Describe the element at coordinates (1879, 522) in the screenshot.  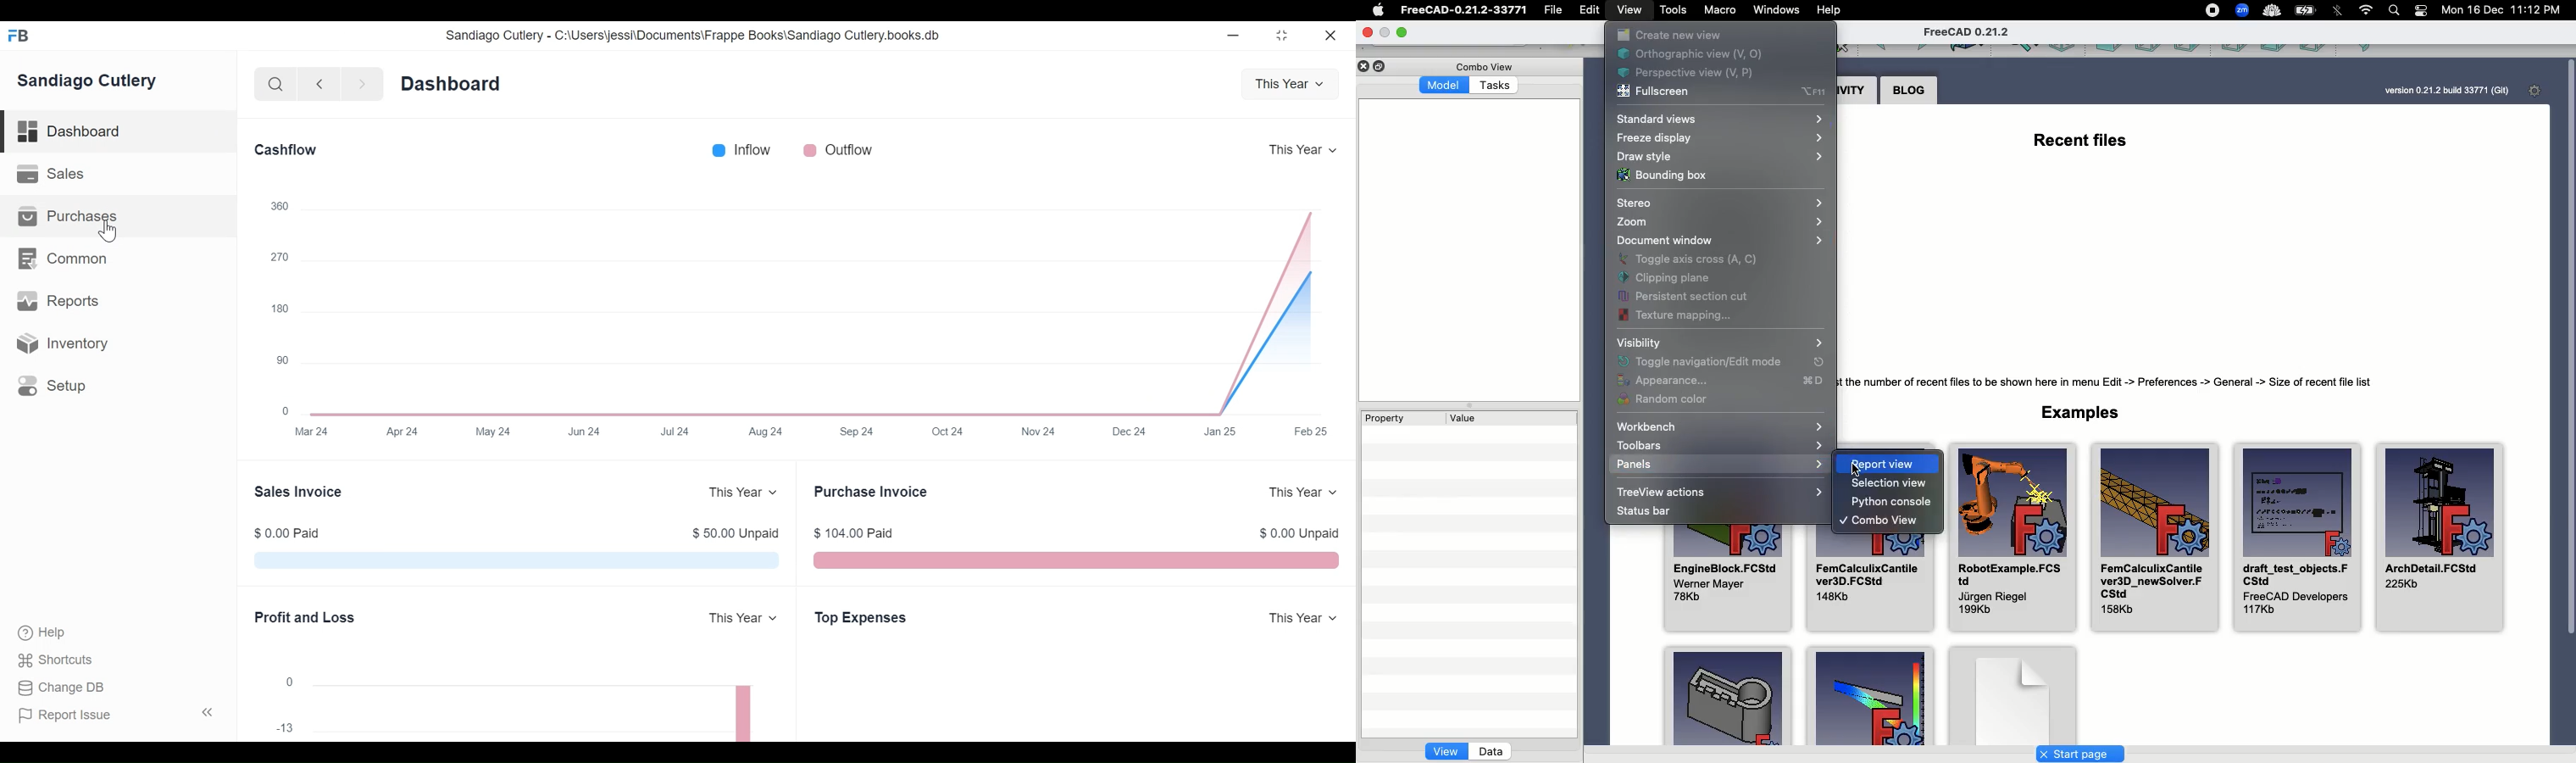
I see `Combo view` at that location.